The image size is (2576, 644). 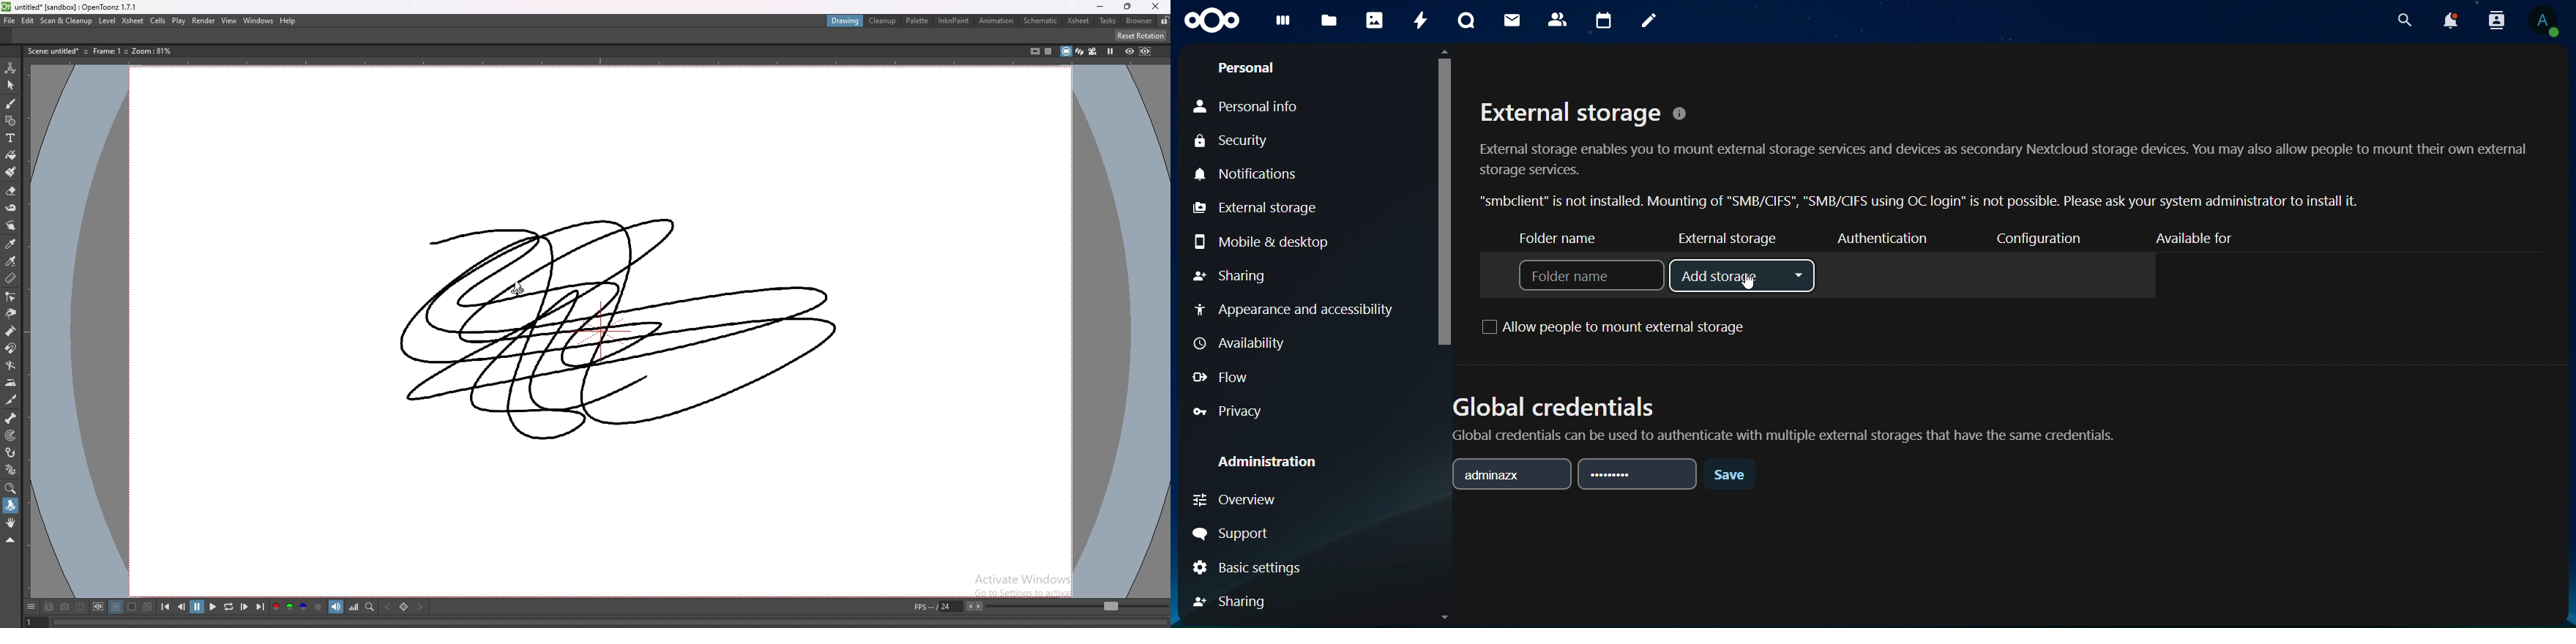 I want to click on talk, so click(x=1468, y=20).